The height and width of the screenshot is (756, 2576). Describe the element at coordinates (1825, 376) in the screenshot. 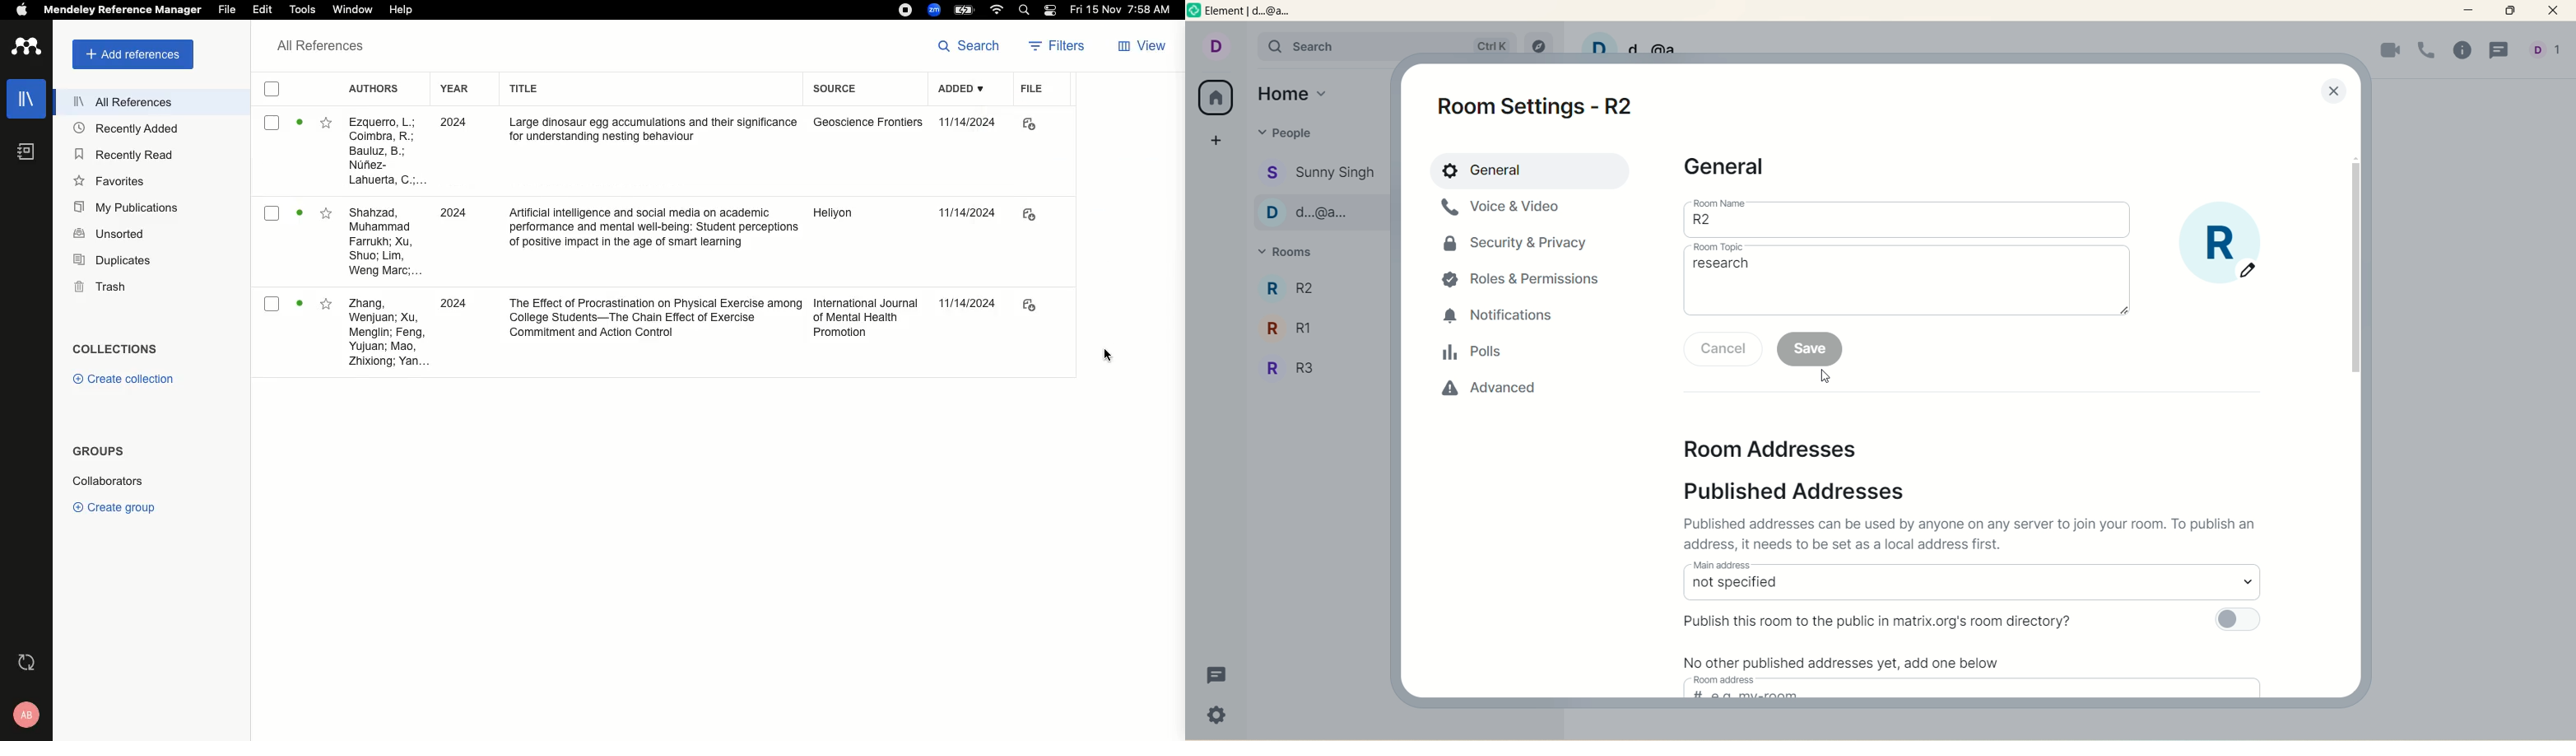

I see `cursor` at that location.